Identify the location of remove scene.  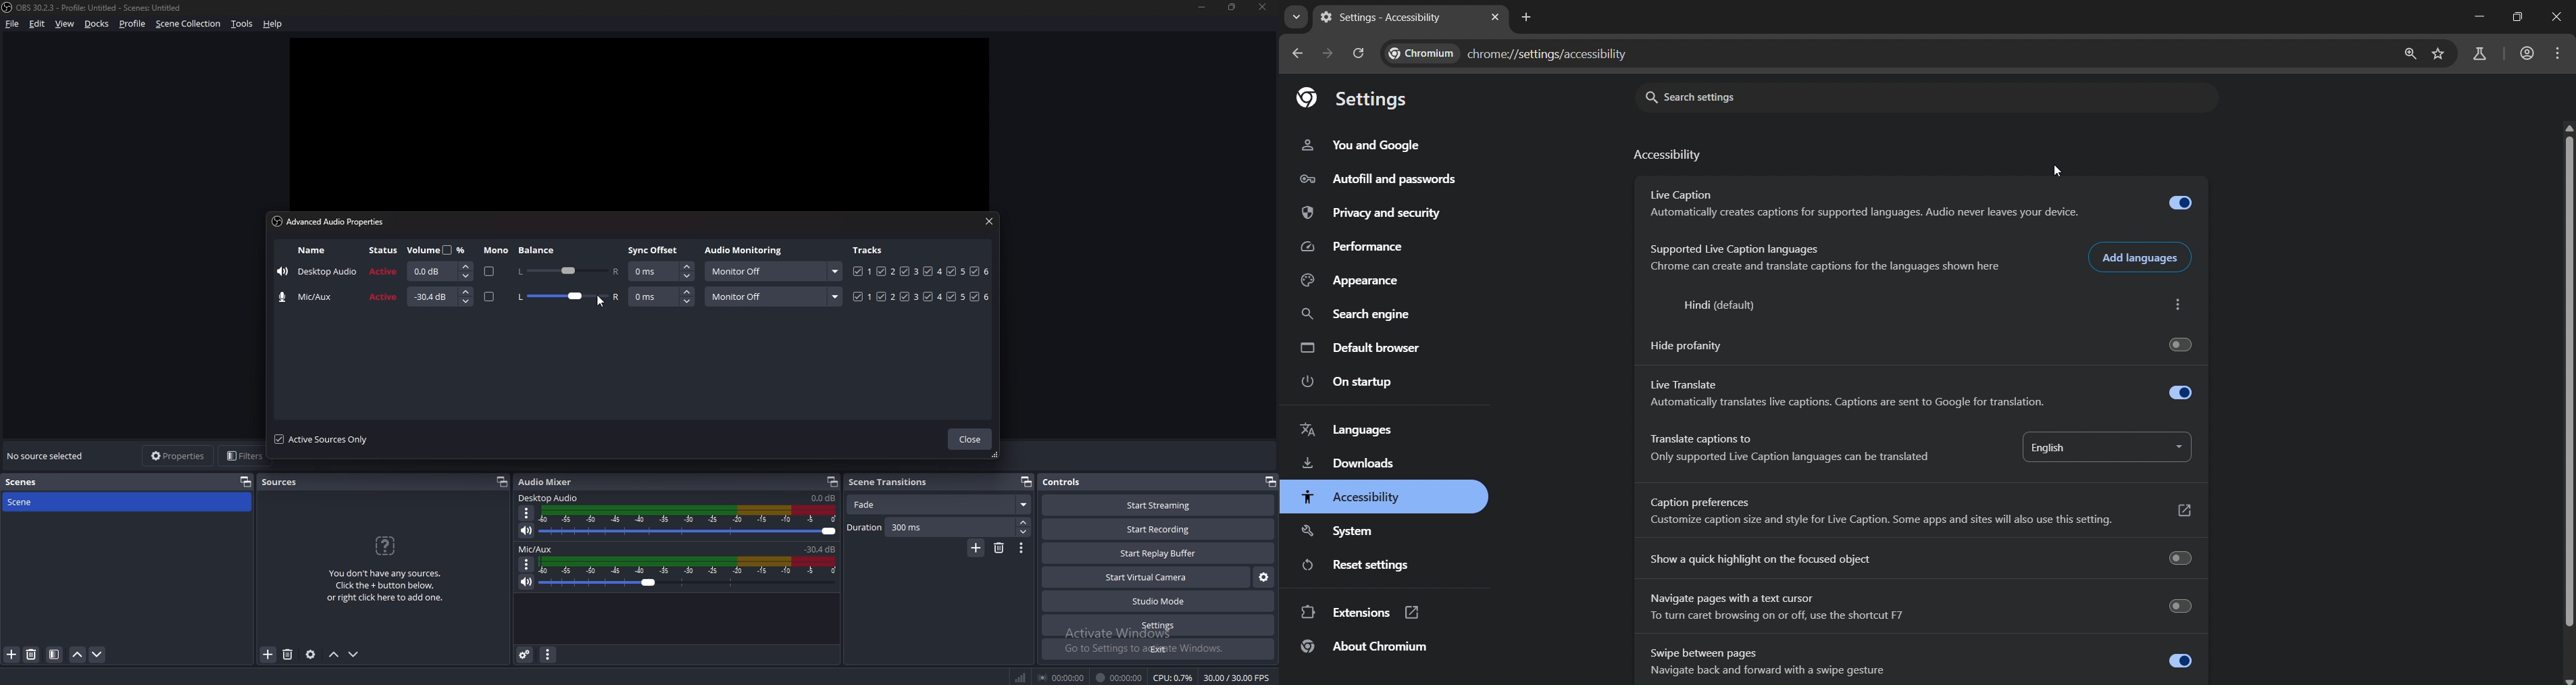
(999, 548).